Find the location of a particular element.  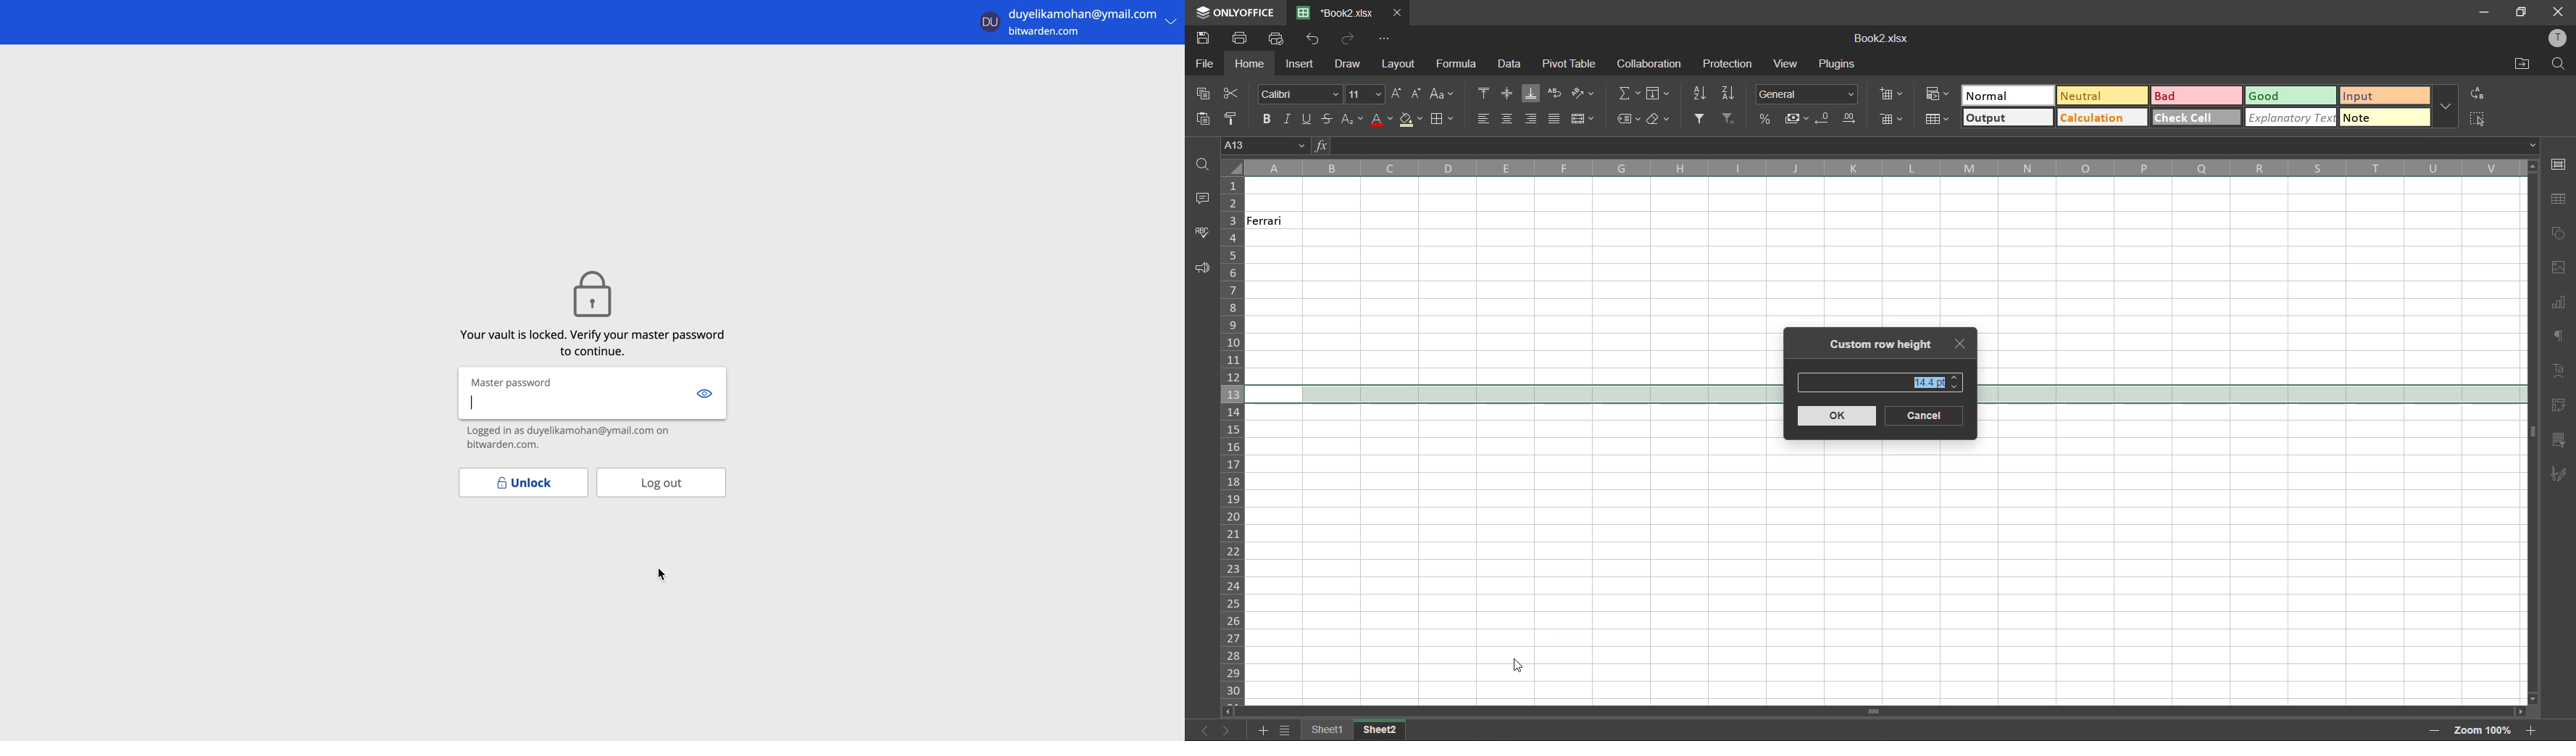

font size is located at coordinates (1365, 94).